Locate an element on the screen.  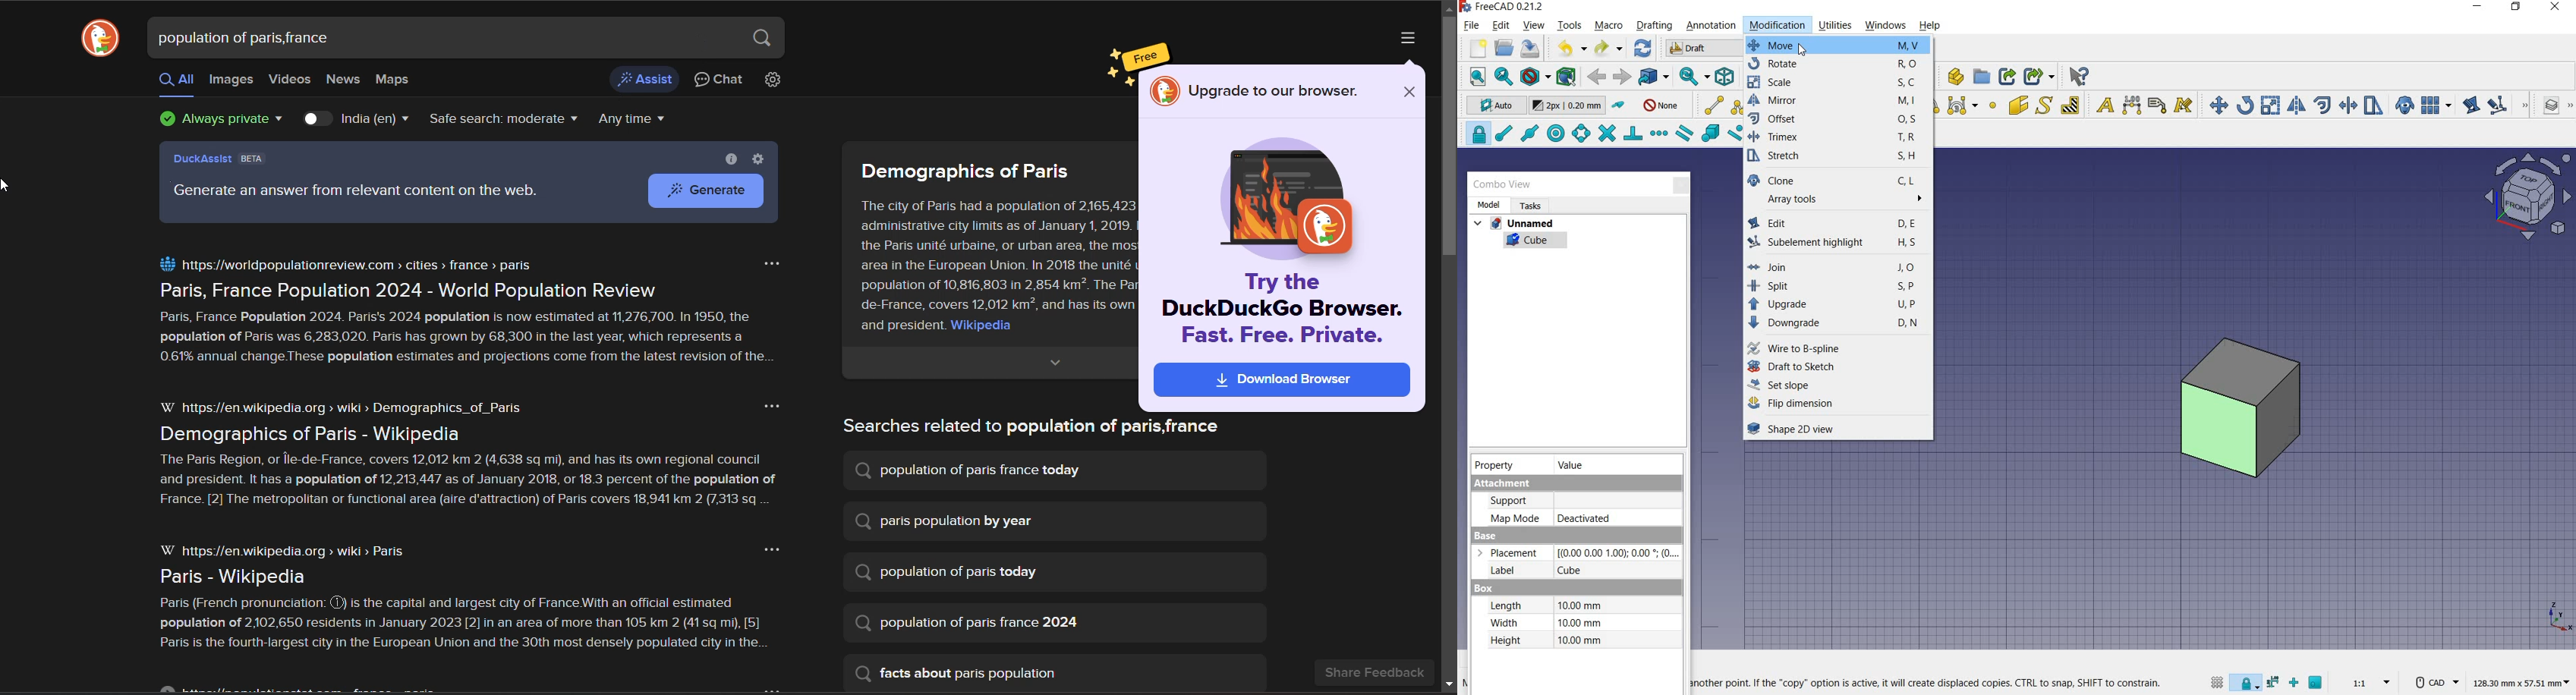
news is located at coordinates (345, 80).